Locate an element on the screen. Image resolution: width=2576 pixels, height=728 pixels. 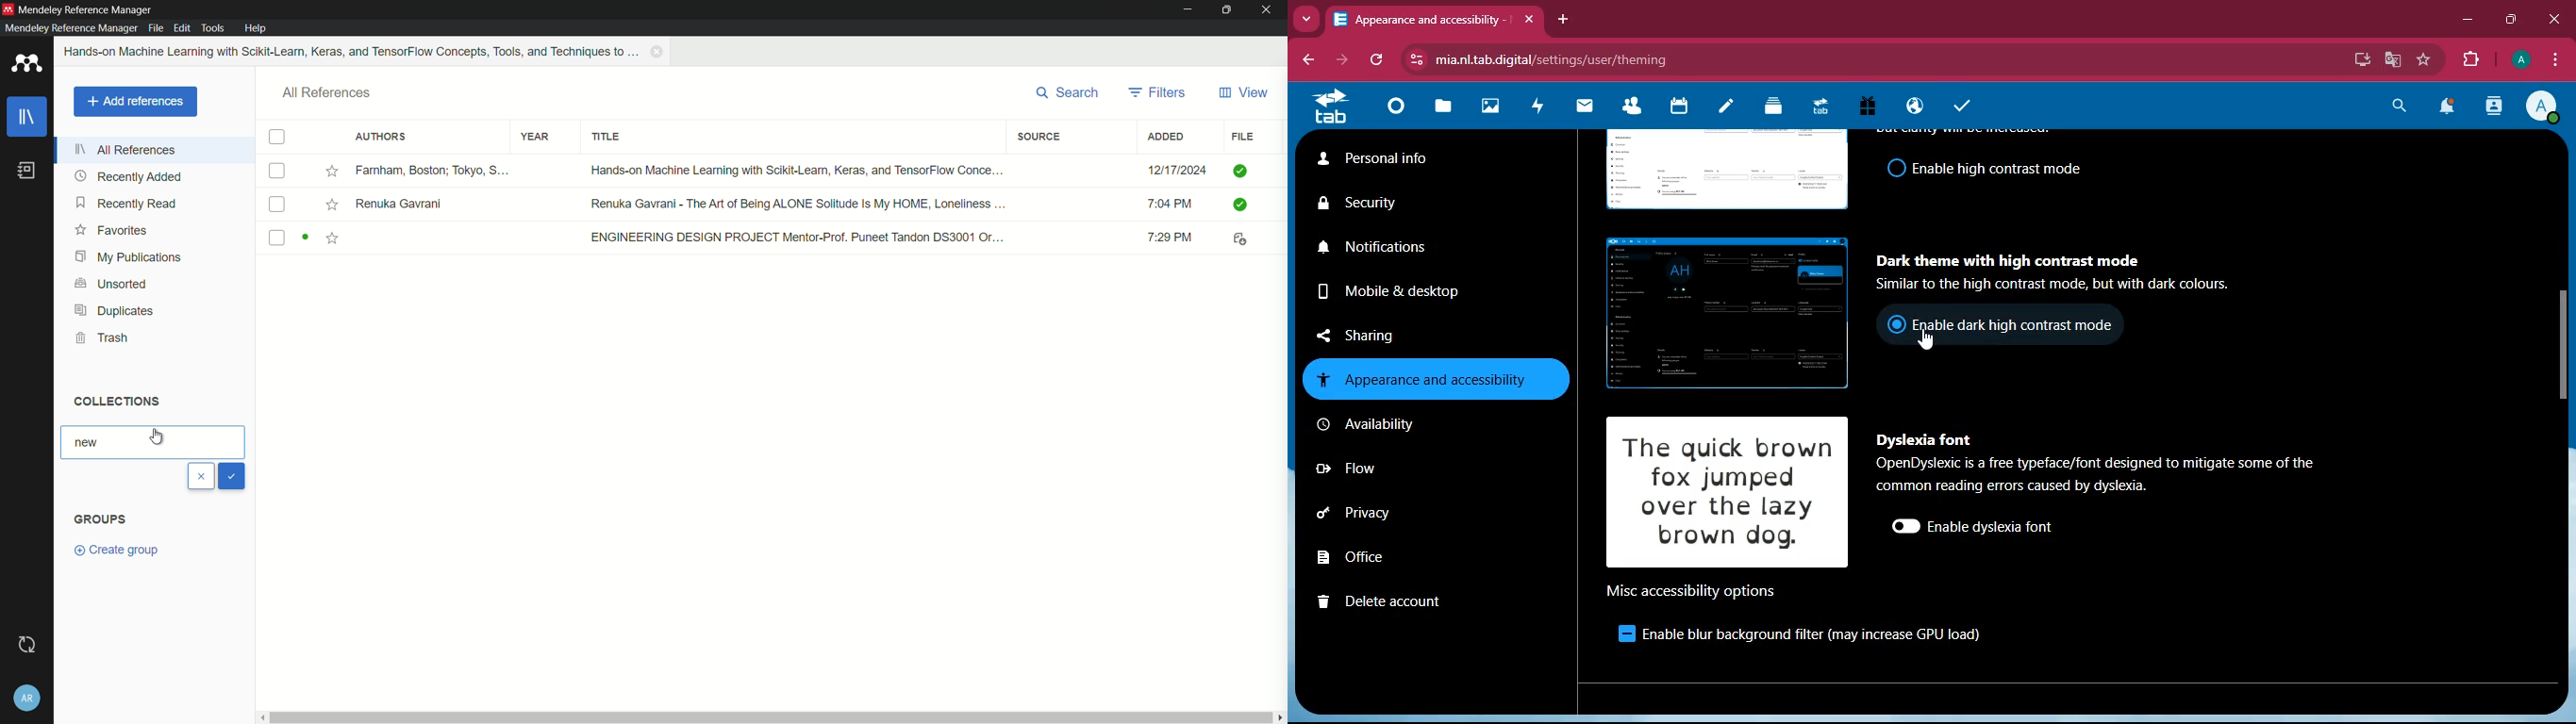
sharing is located at coordinates (1379, 334).